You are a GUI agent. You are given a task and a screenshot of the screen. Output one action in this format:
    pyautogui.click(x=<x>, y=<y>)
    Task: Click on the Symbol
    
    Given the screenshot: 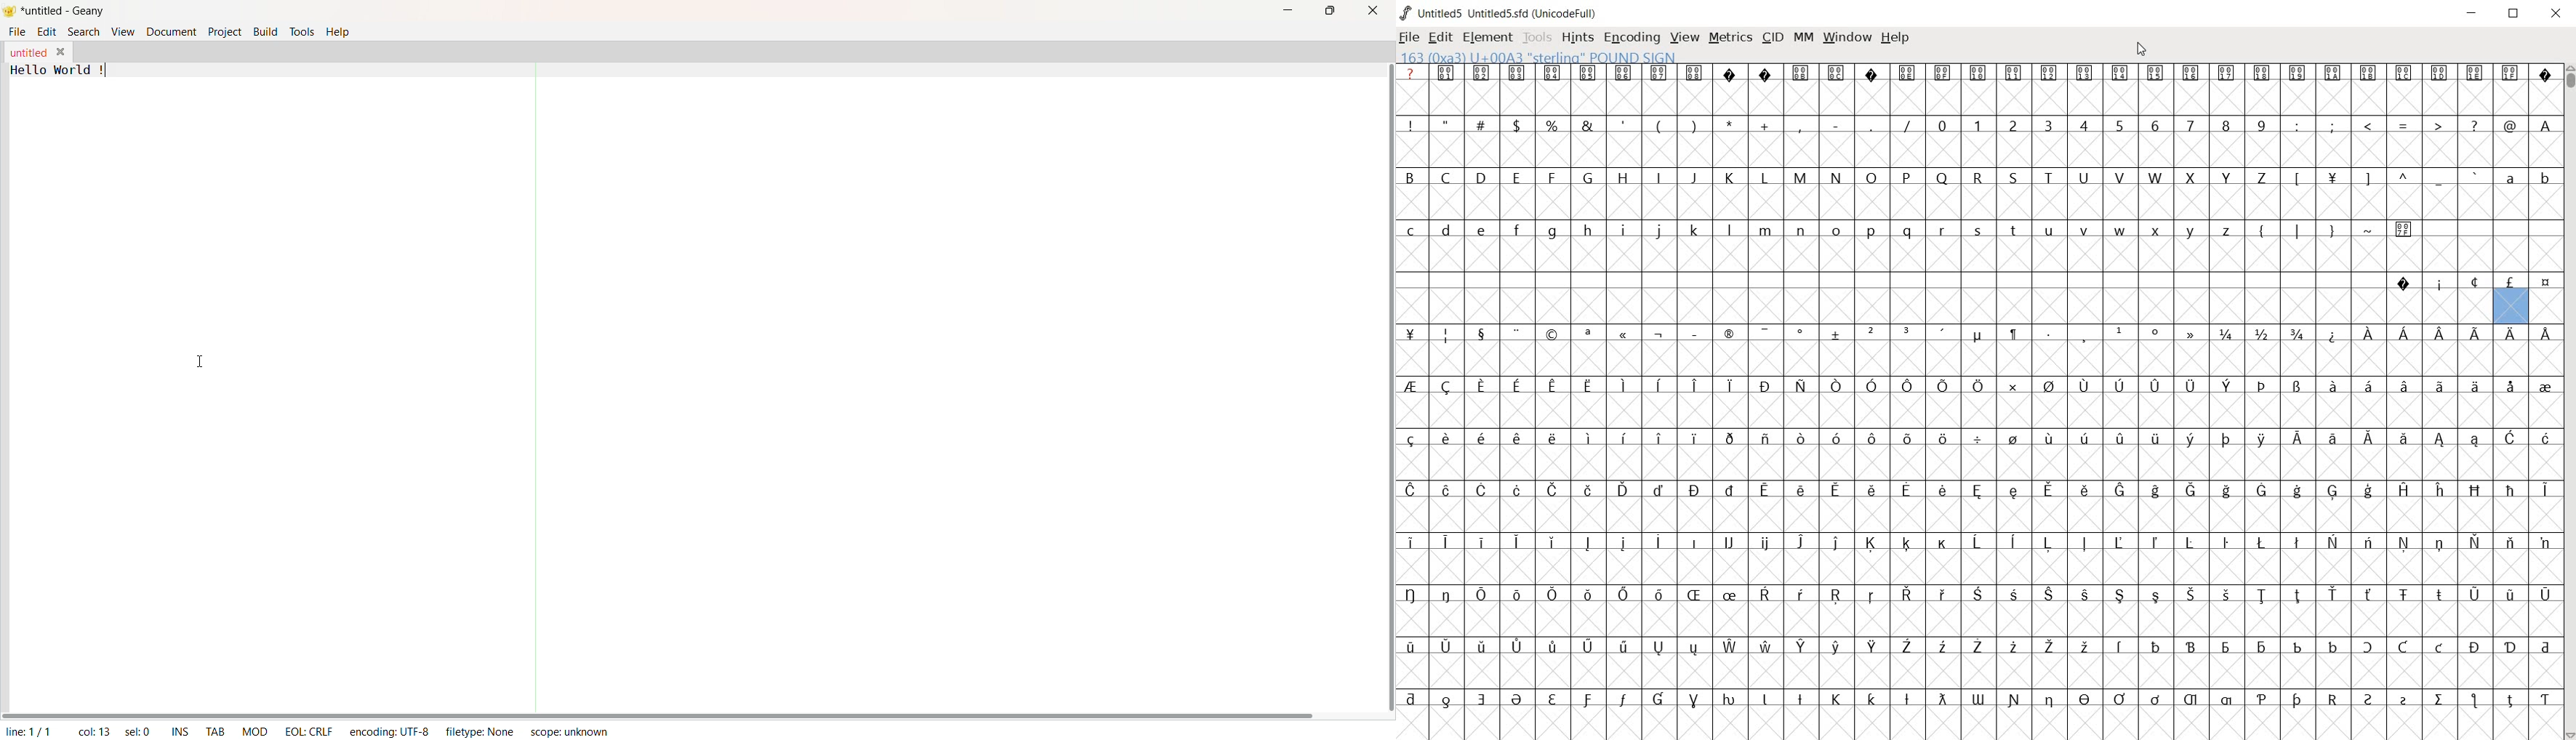 What is the action you would take?
    pyautogui.click(x=1765, y=72)
    